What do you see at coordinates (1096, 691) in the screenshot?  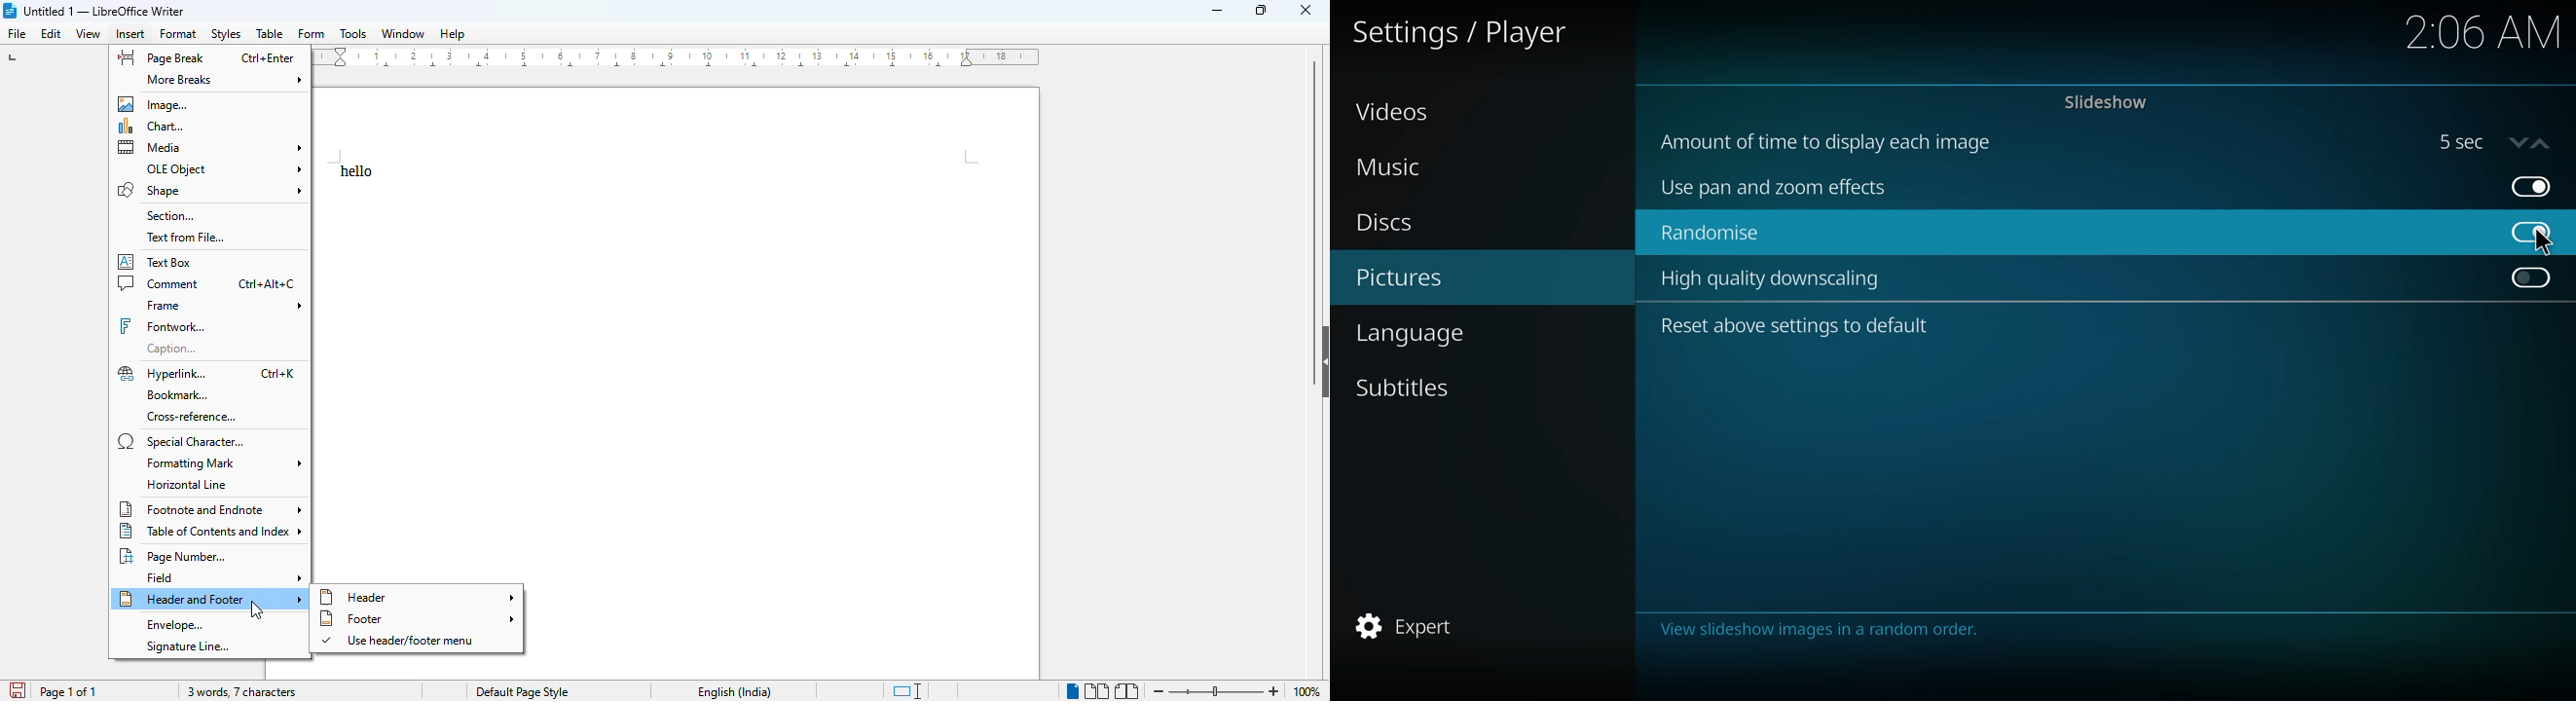 I see `multi-page view` at bounding box center [1096, 691].